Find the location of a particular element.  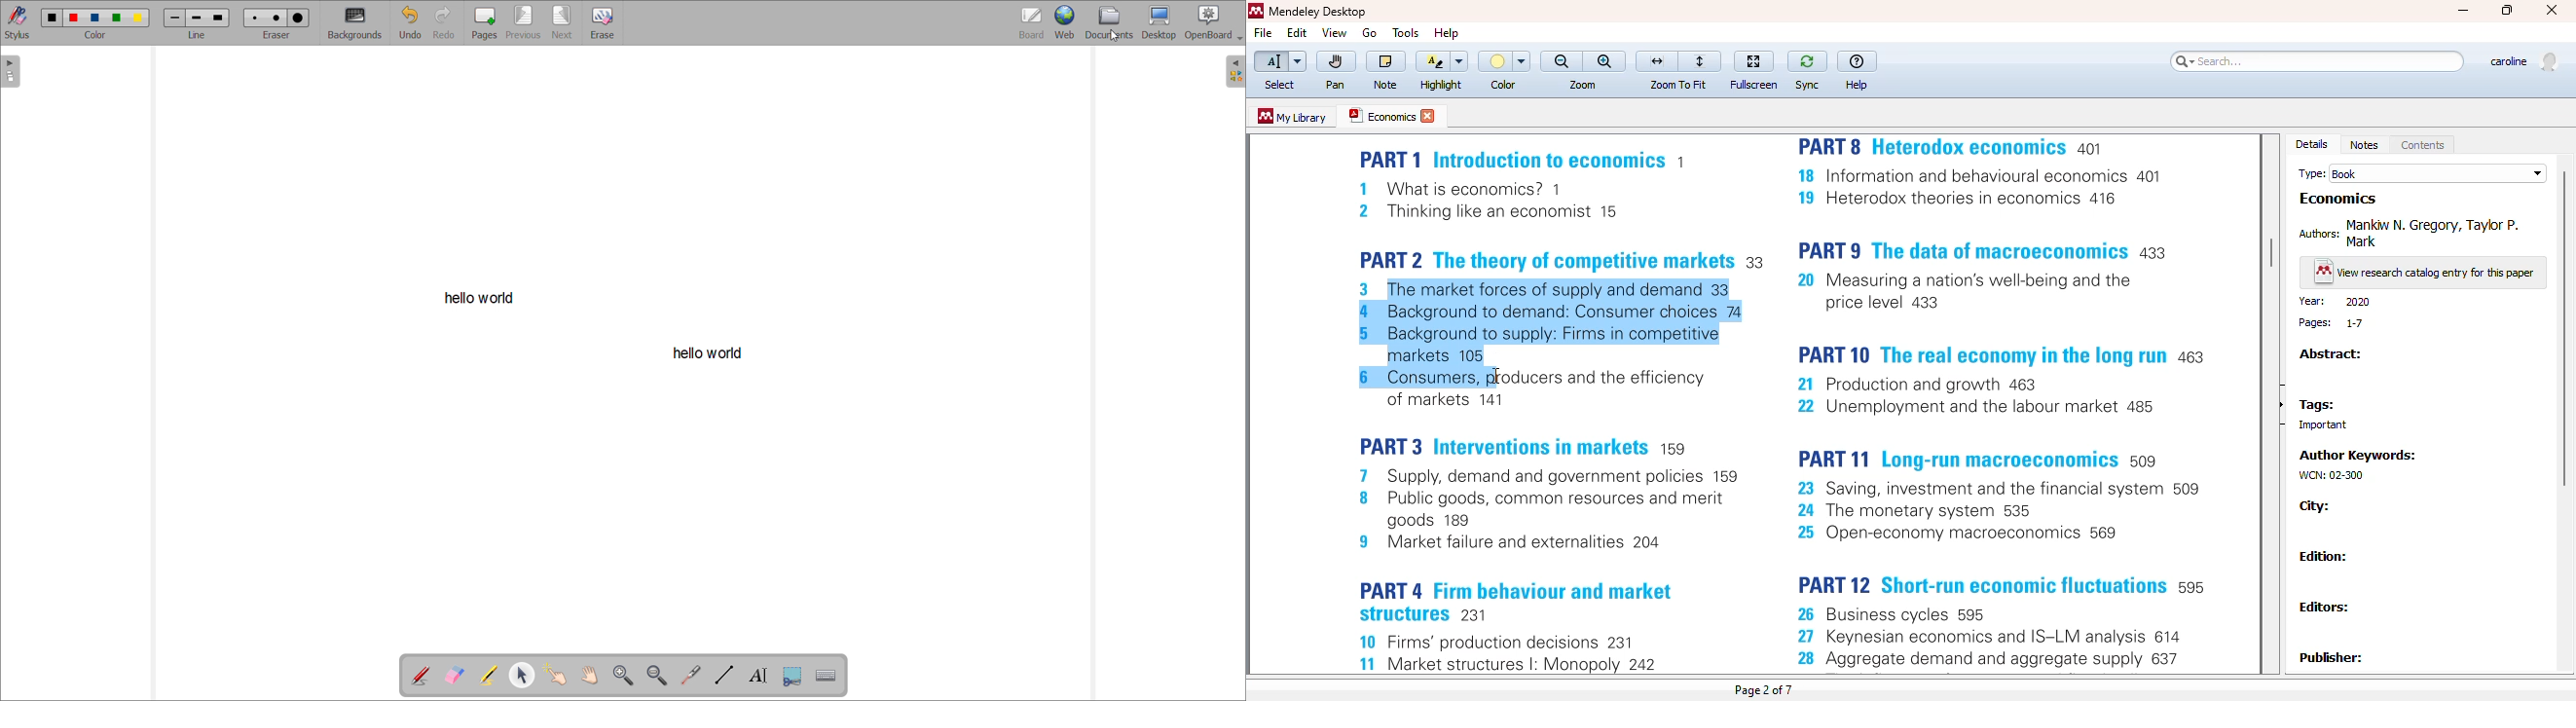

vertical scroll bar is located at coordinates (2271, 254).